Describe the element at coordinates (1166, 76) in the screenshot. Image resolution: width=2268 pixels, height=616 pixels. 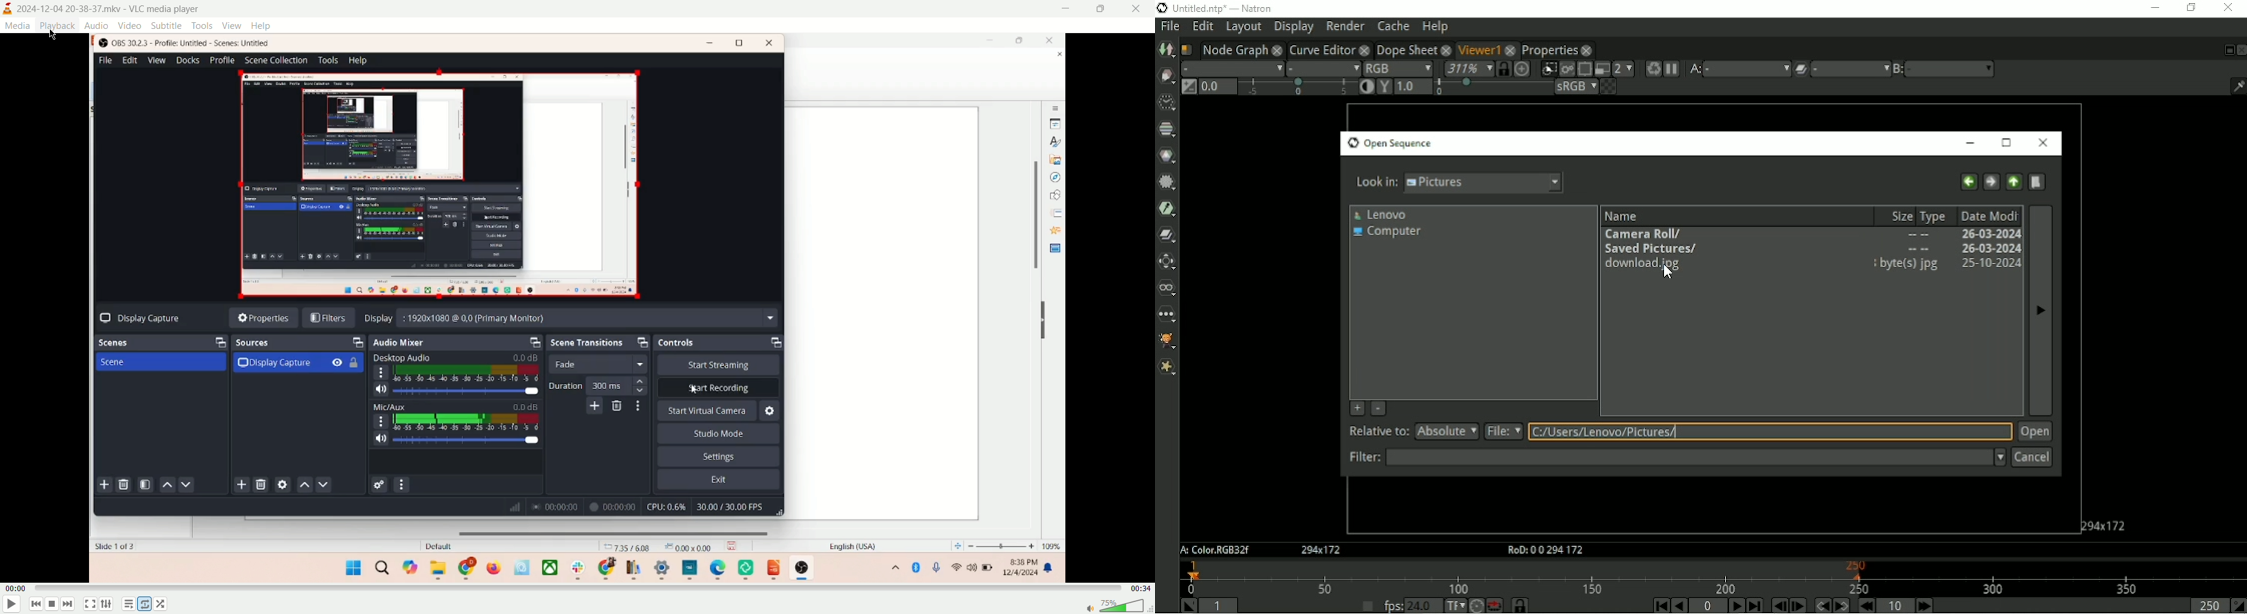
I see `Draw` at that location.